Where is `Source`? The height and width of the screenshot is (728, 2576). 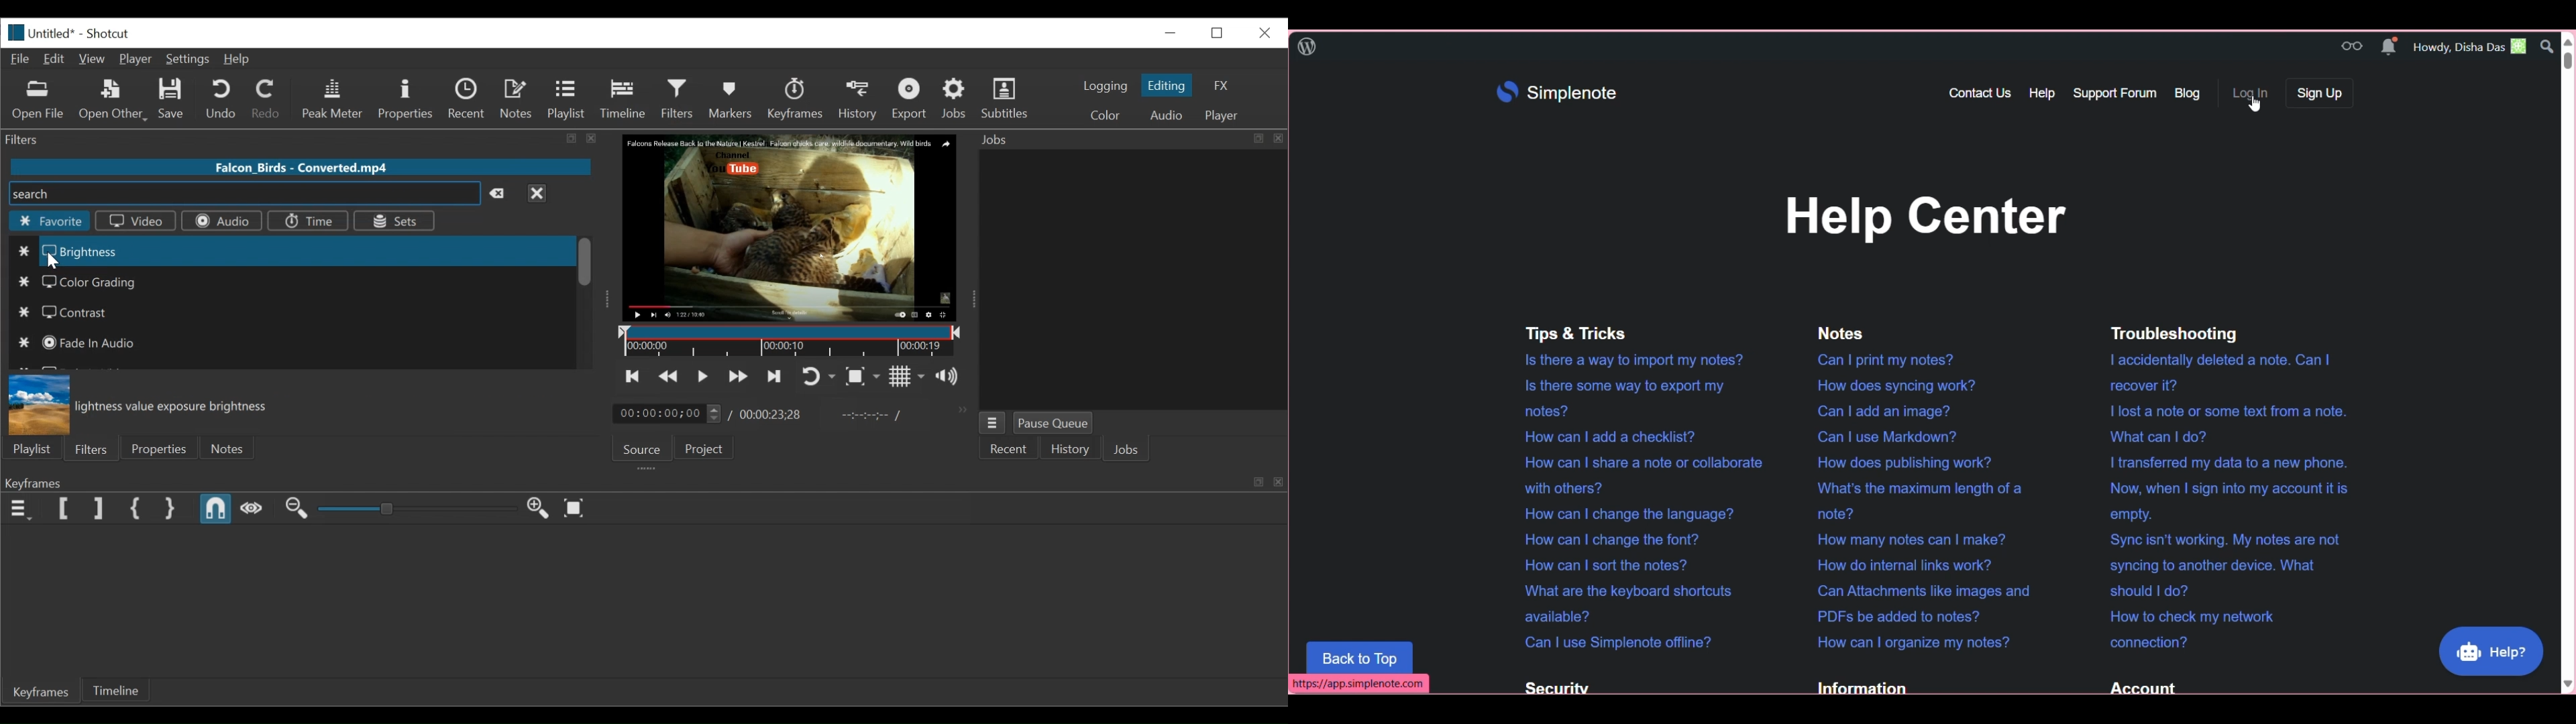 Source is located at coordinates (642, 449).